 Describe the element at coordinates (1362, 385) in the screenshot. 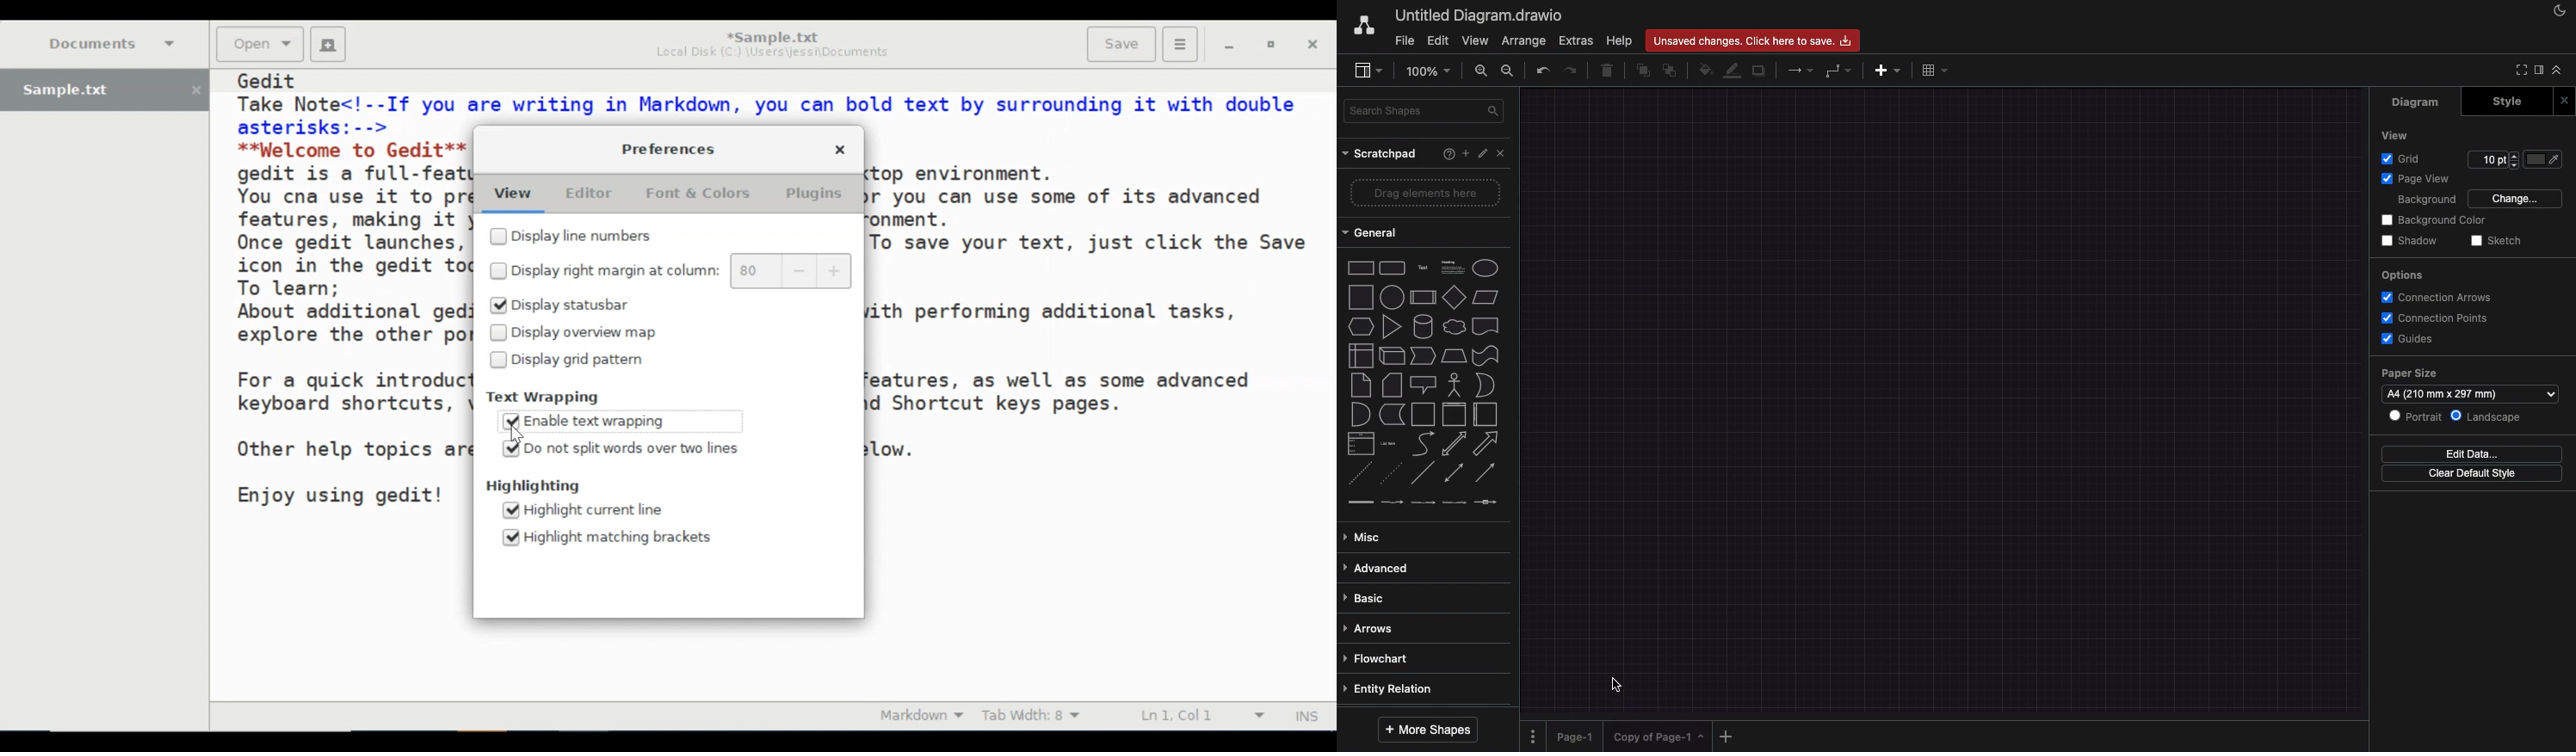

I see `note` at that location.